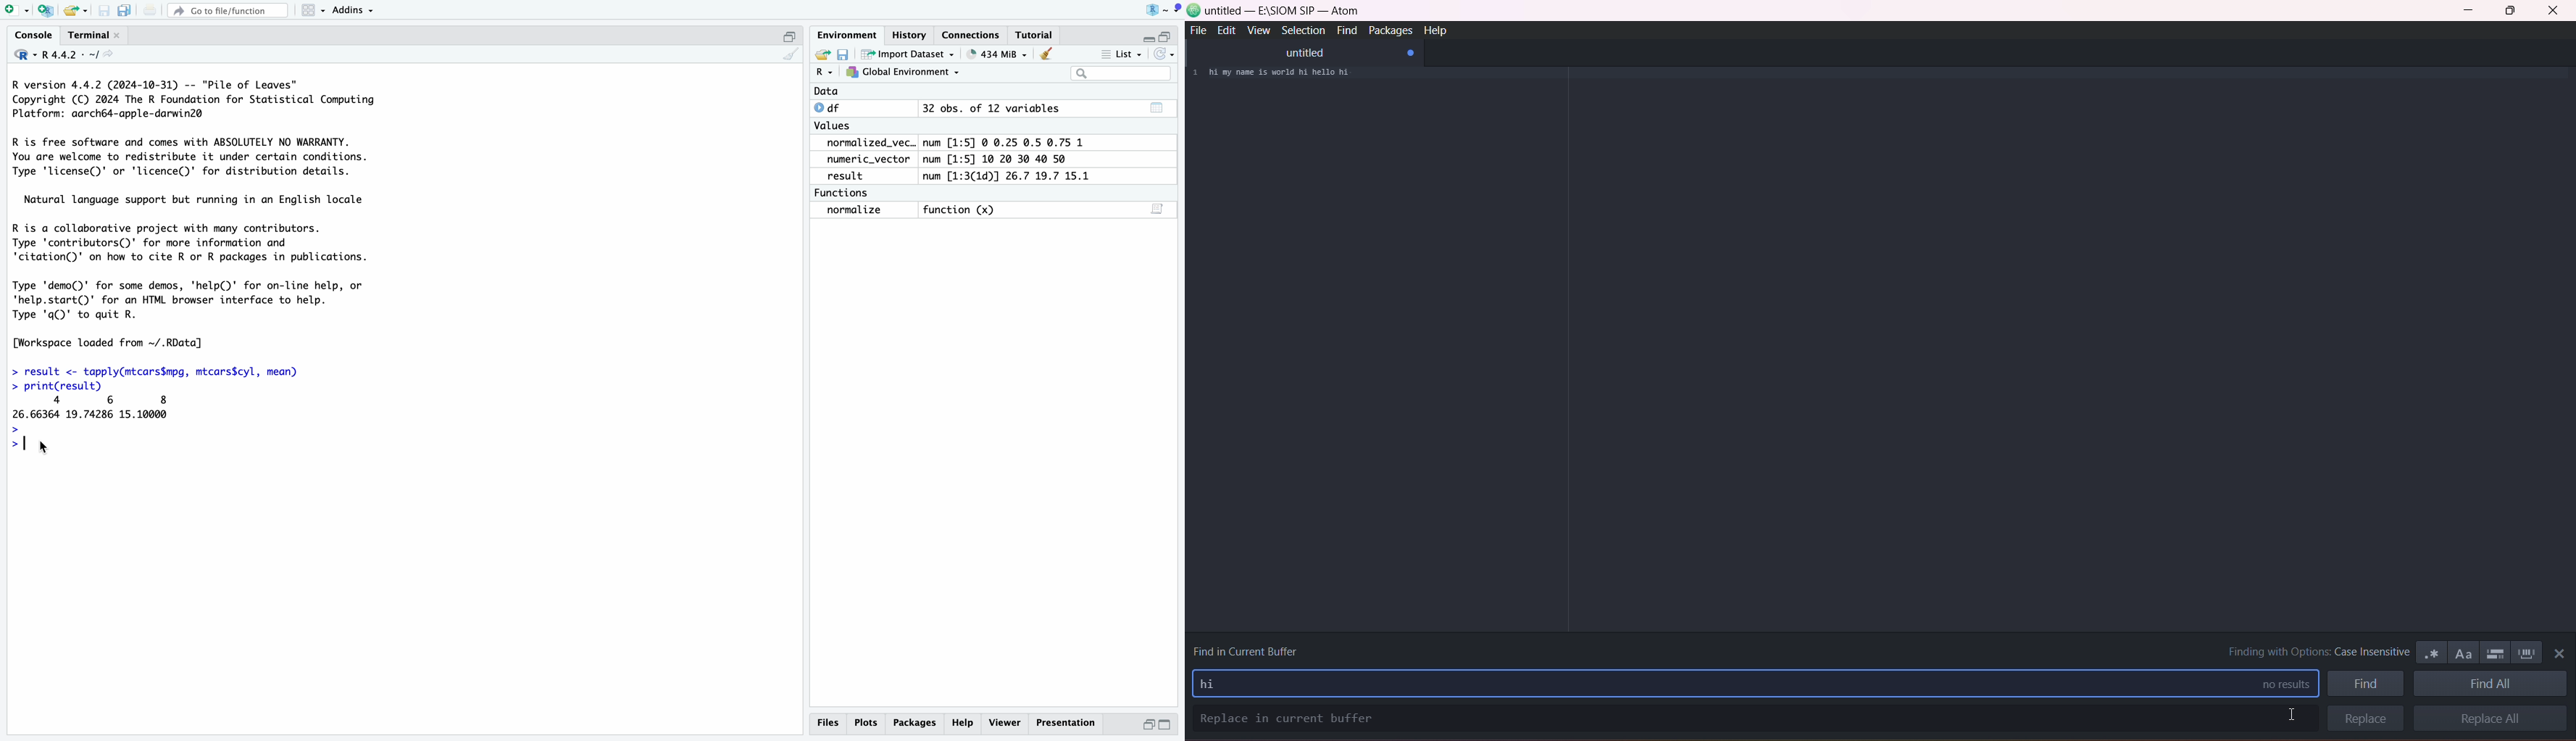 This screenshot has width=2576, height=756. What do you see at coordinates (149, 11) in the screenshot?
I see `Print` at bounding box center [149, 11].